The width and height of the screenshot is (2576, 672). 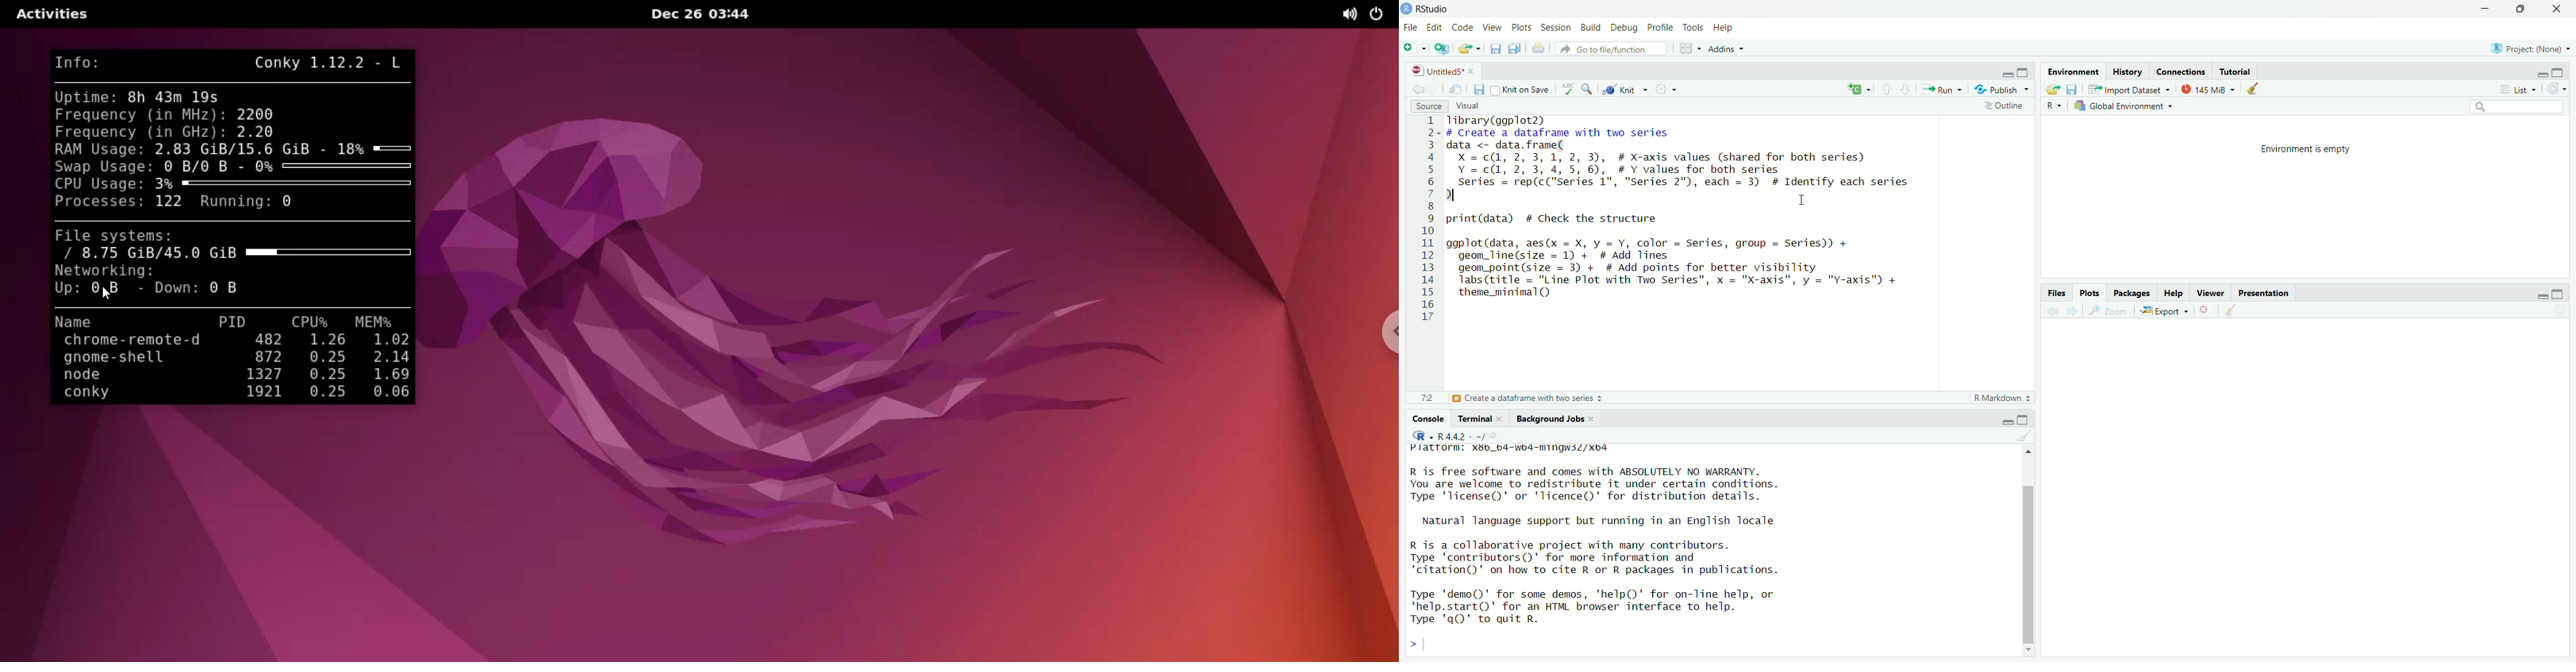 What do you see at coordinates (2163, 311) in the screenshot?
I see `Export` at bounding box center [2163, 311].